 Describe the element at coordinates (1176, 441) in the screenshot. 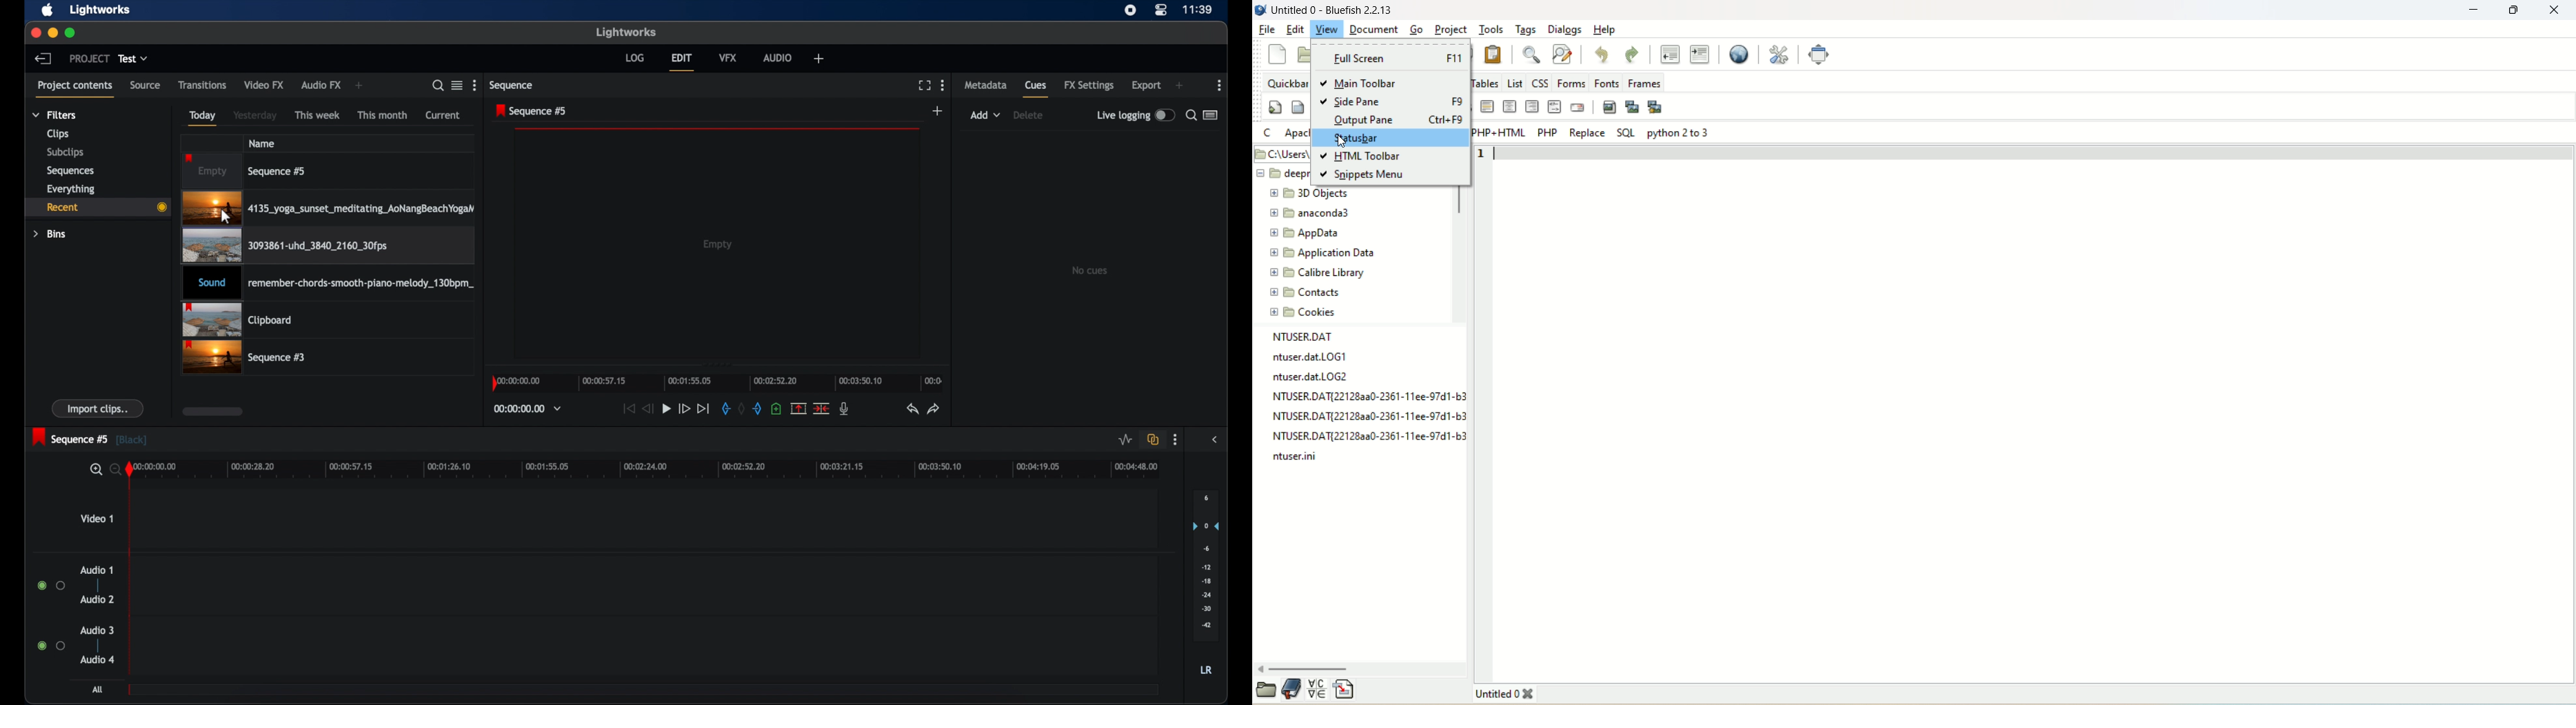

I see `more options` at that location.